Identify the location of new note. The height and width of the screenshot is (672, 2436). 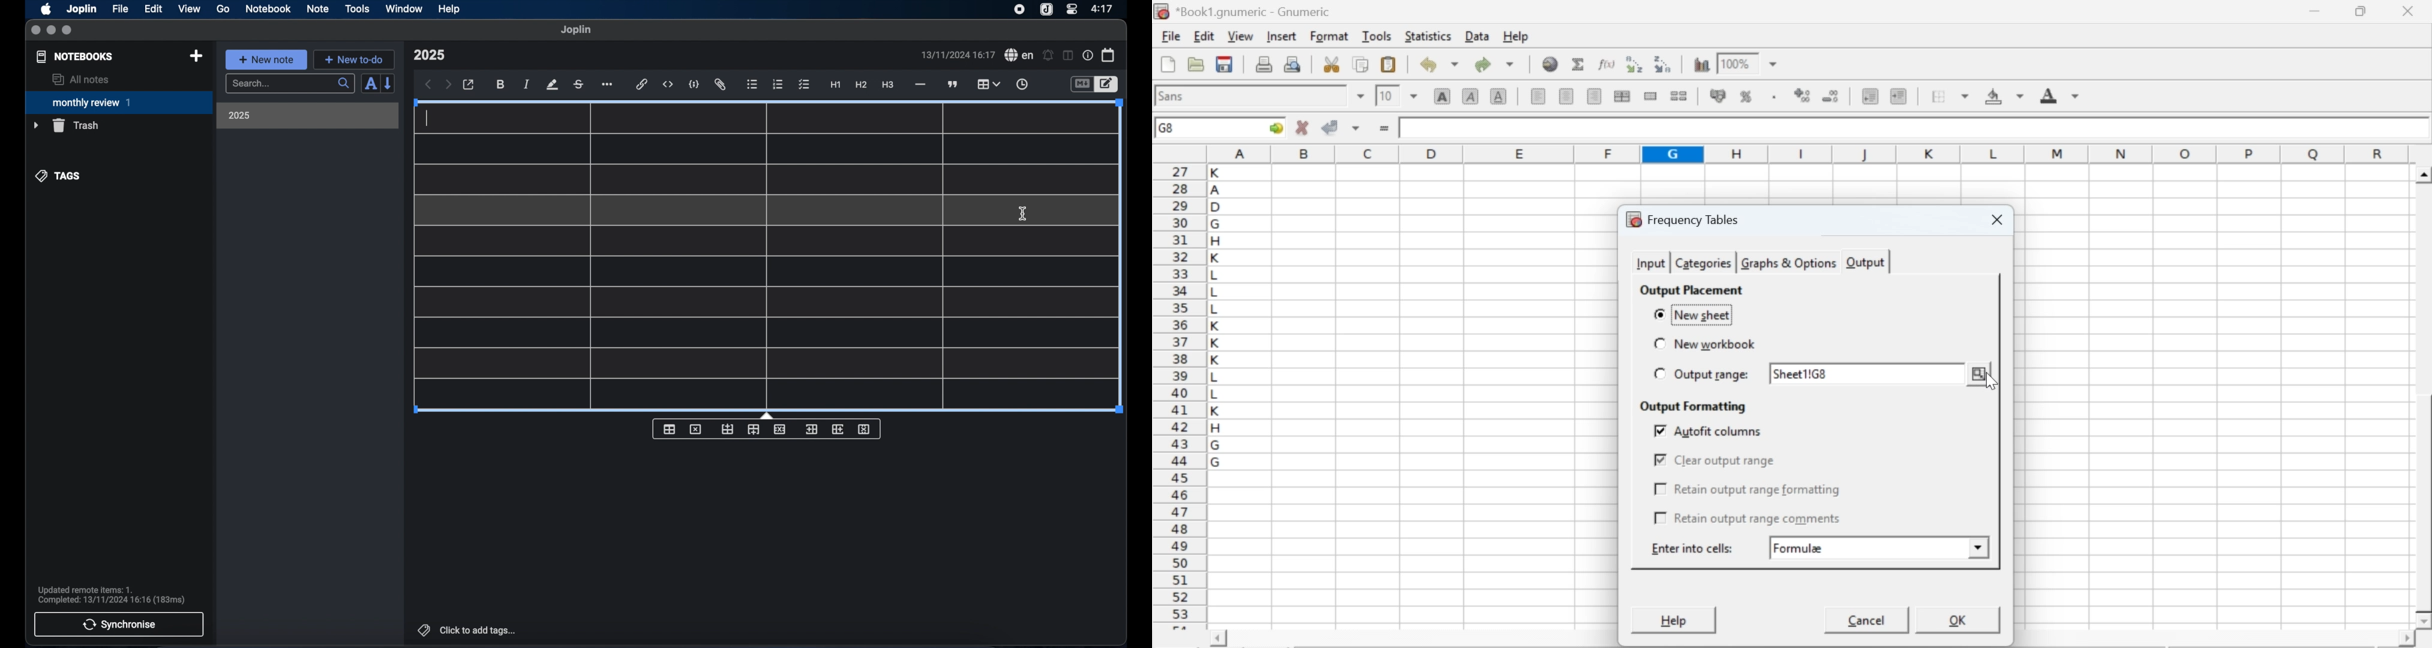
(266, 59).